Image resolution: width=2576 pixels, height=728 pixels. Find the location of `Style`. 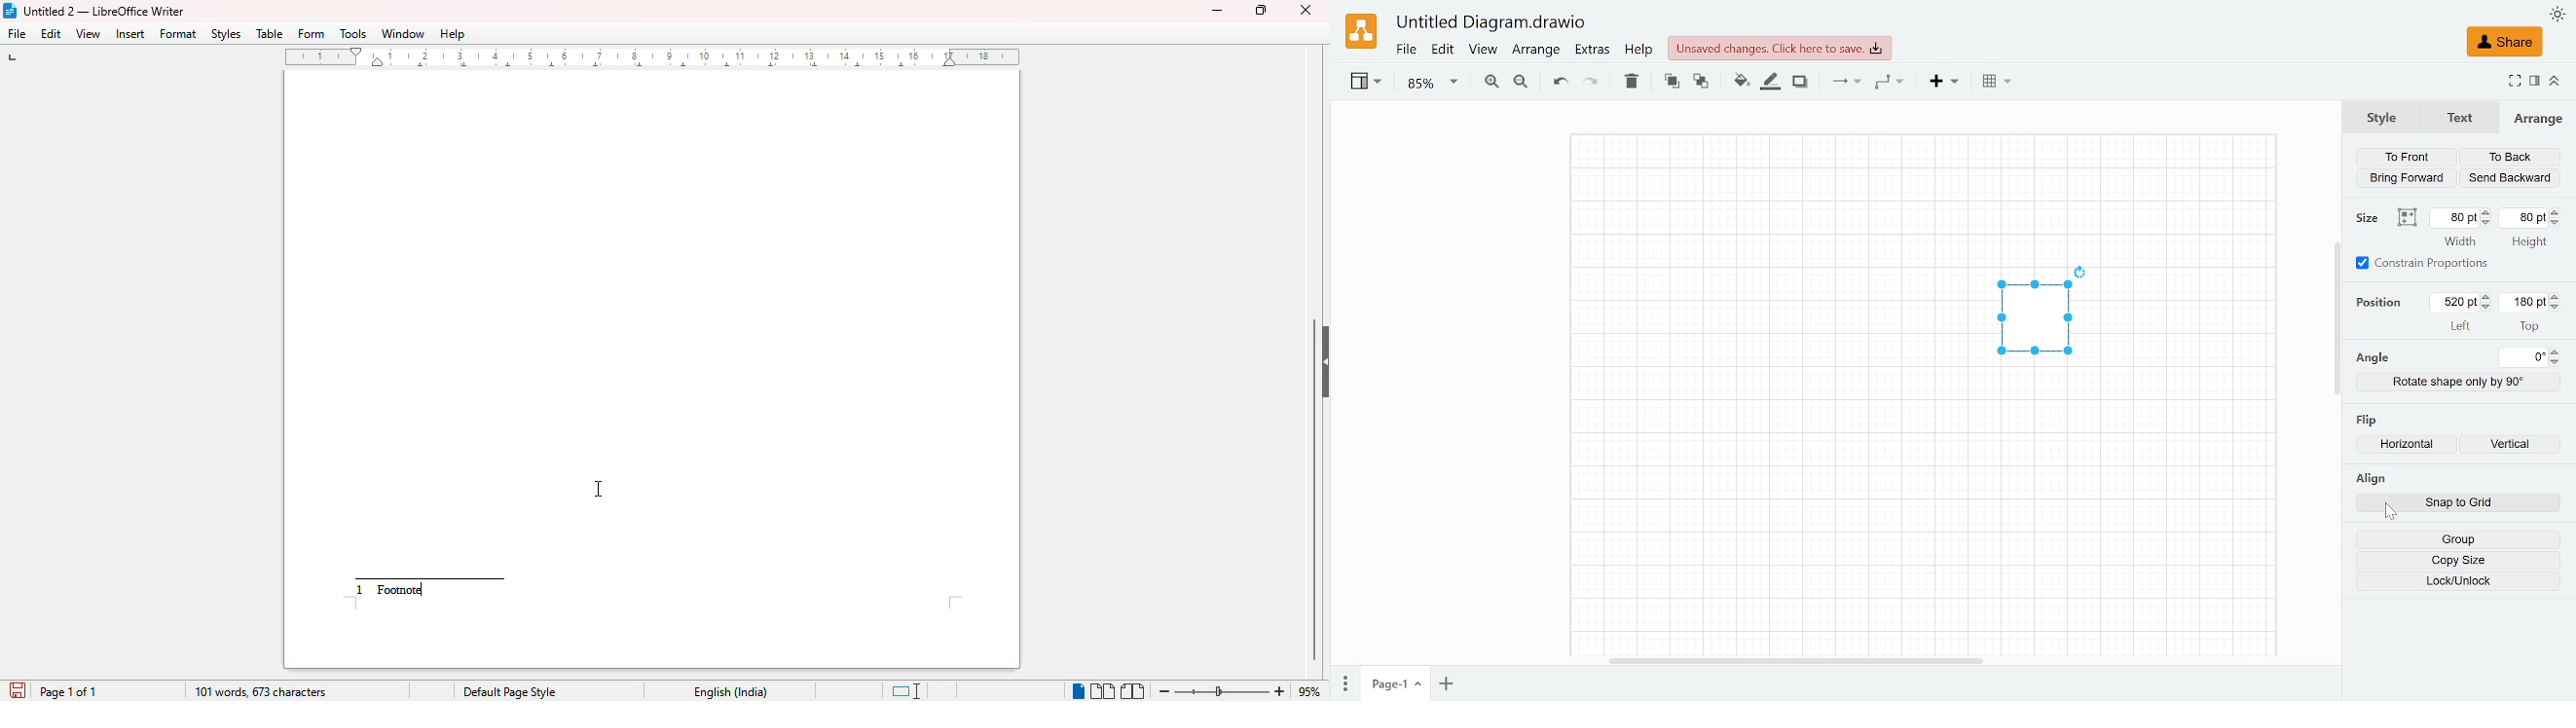

Style is located at coordinates (2381, 116).